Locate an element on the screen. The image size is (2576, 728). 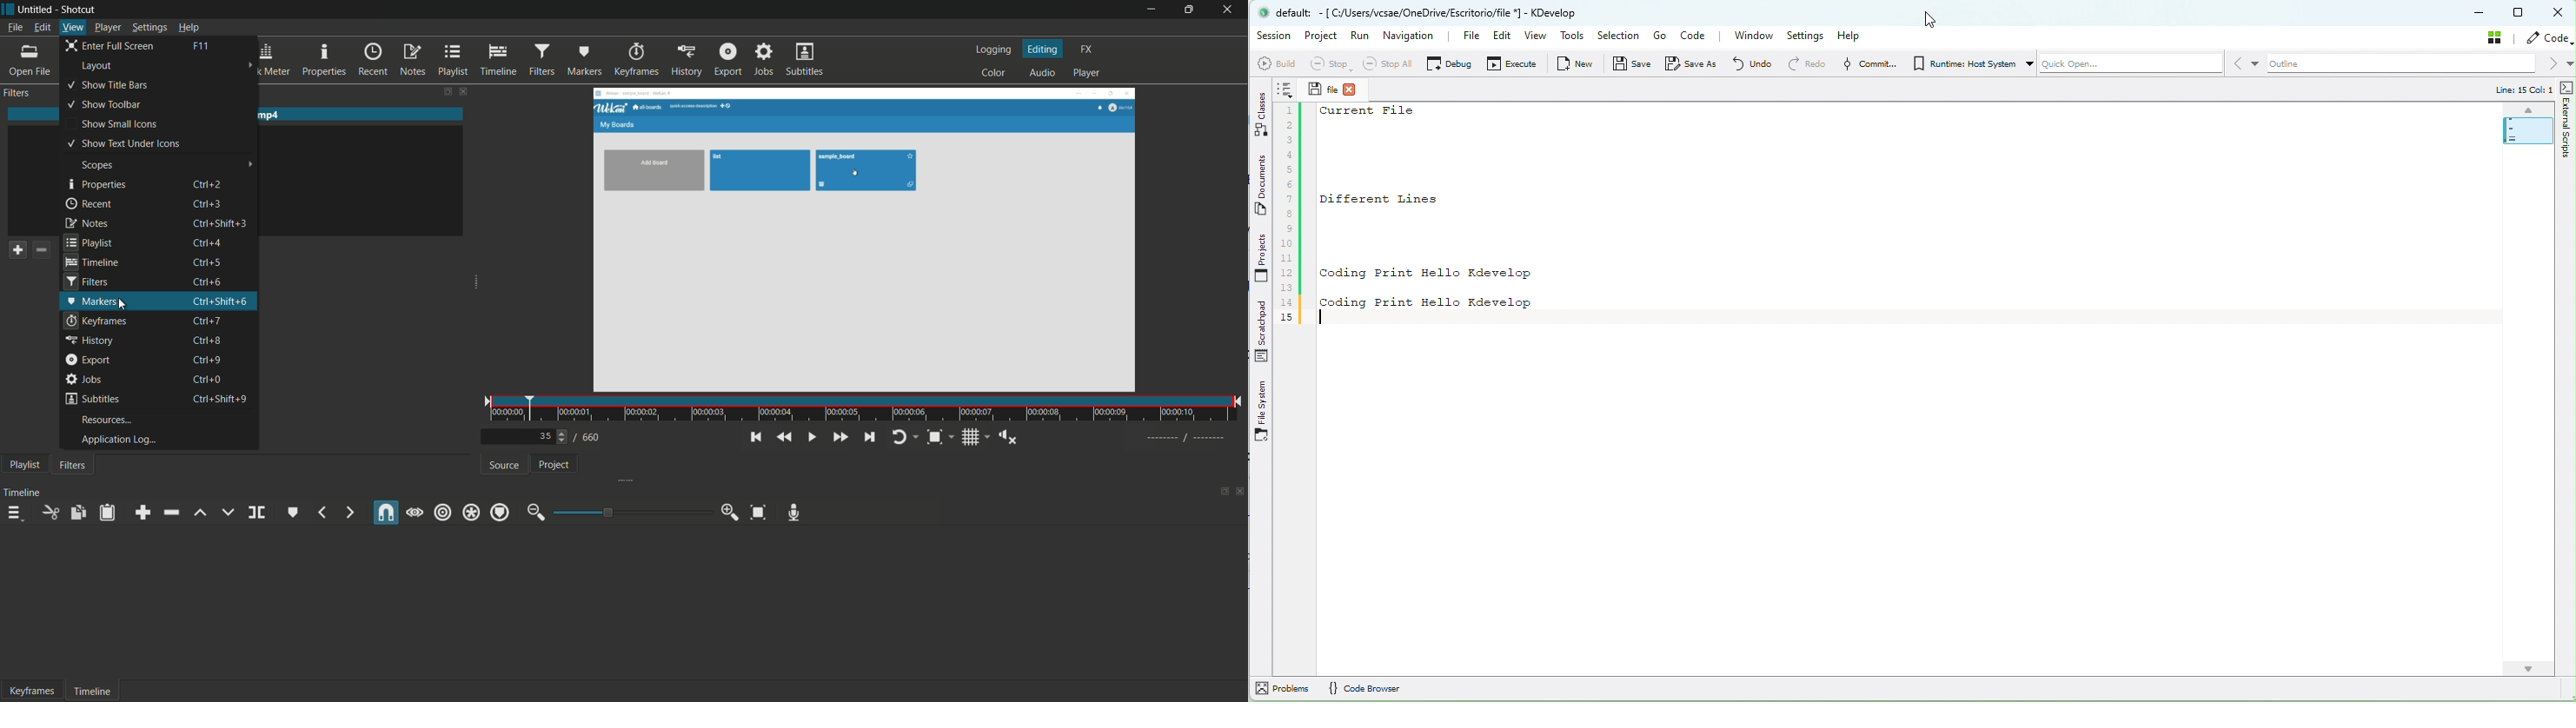
zoom timeline to fit is located at coordinates (759, 514).